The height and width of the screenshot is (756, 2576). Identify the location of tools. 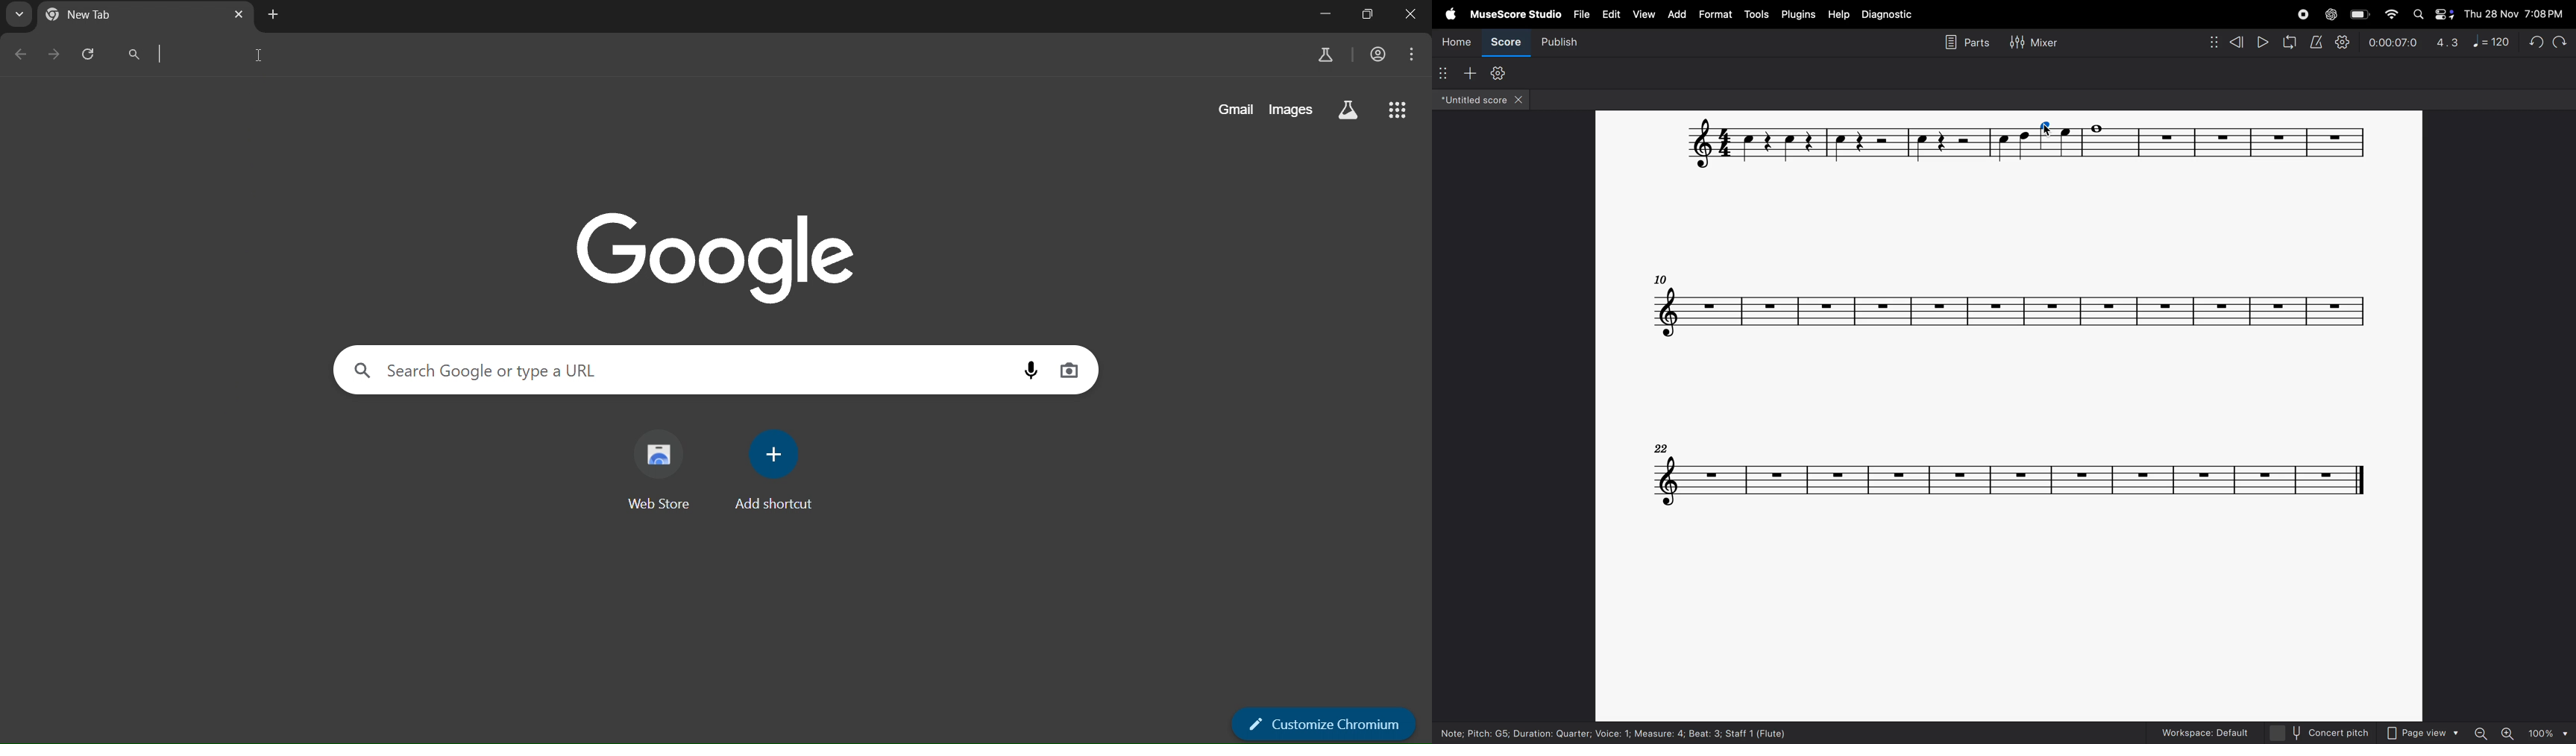
(1757, 16).